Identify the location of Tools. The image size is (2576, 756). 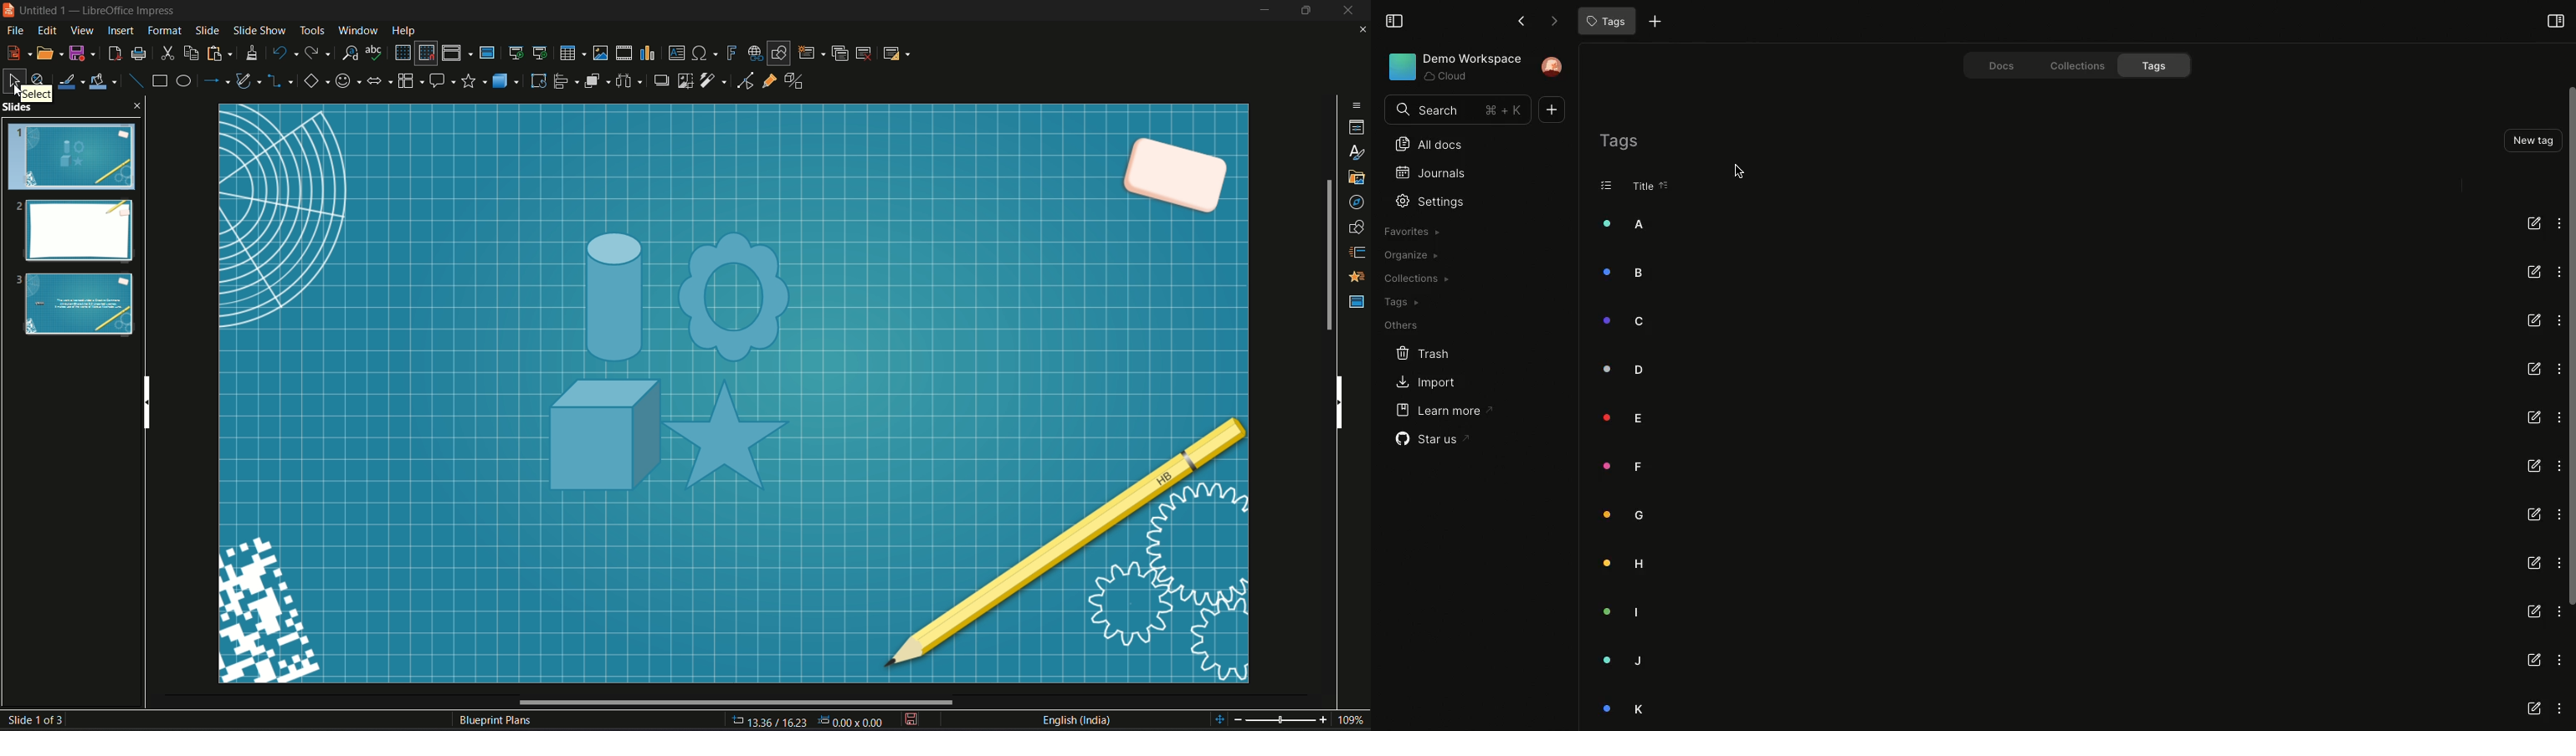
(311, 29).